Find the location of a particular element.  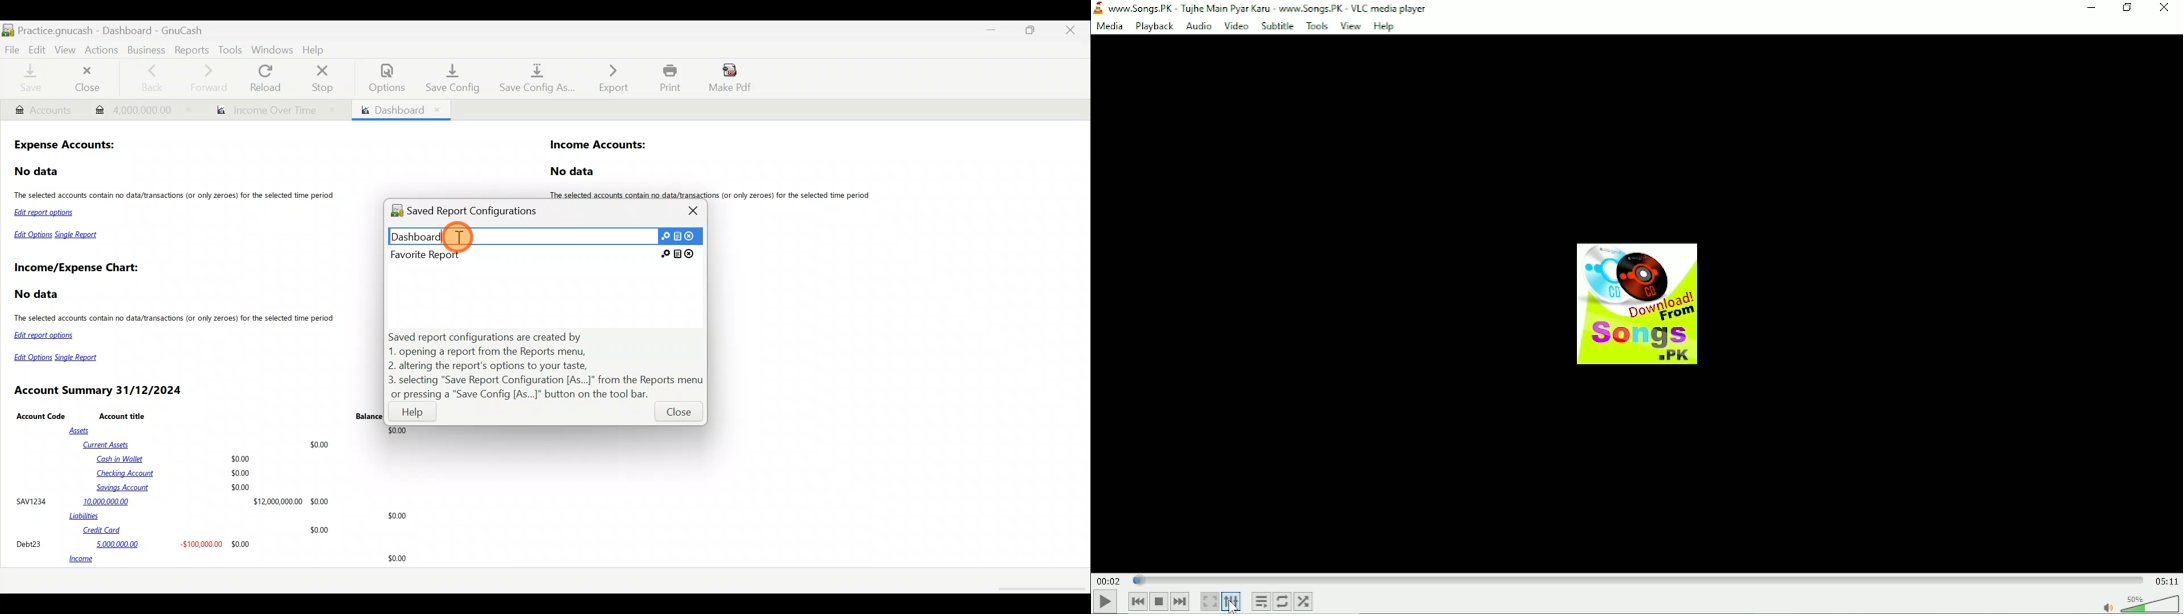

Save is located at coordinates (30, 80).